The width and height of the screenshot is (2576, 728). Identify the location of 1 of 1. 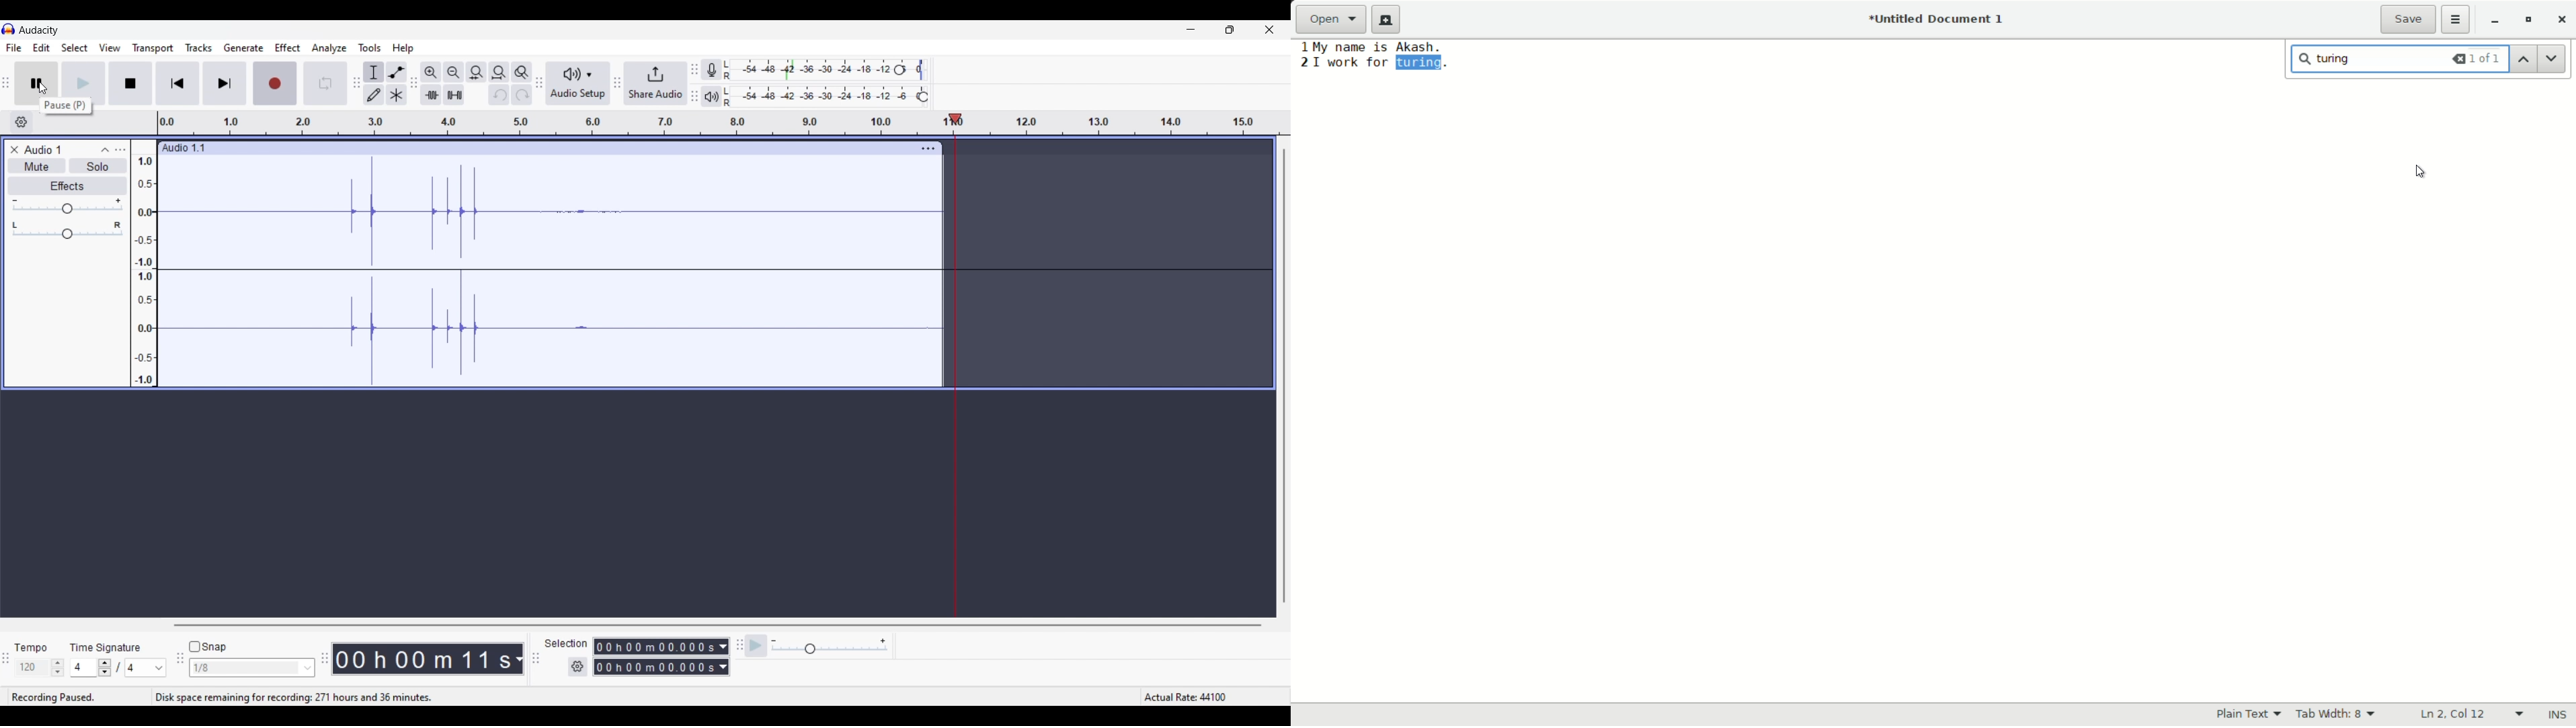
(2485, 58).